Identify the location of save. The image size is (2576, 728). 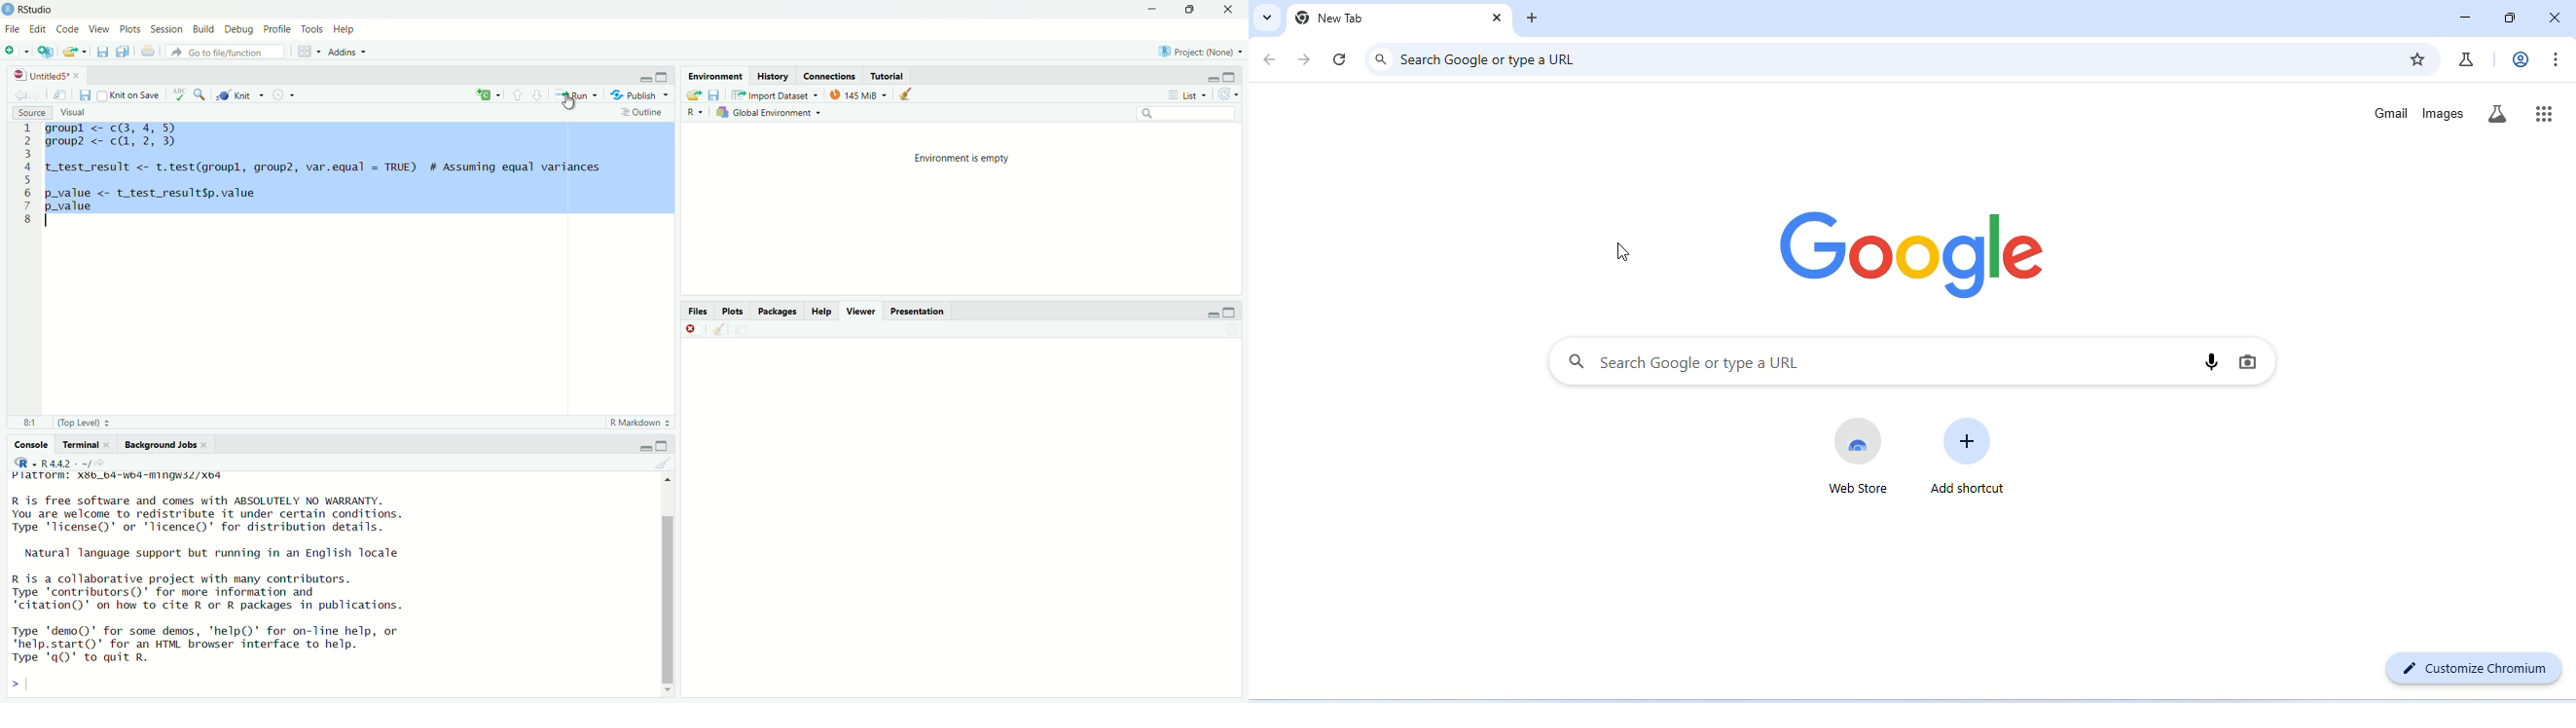
(87, 95).